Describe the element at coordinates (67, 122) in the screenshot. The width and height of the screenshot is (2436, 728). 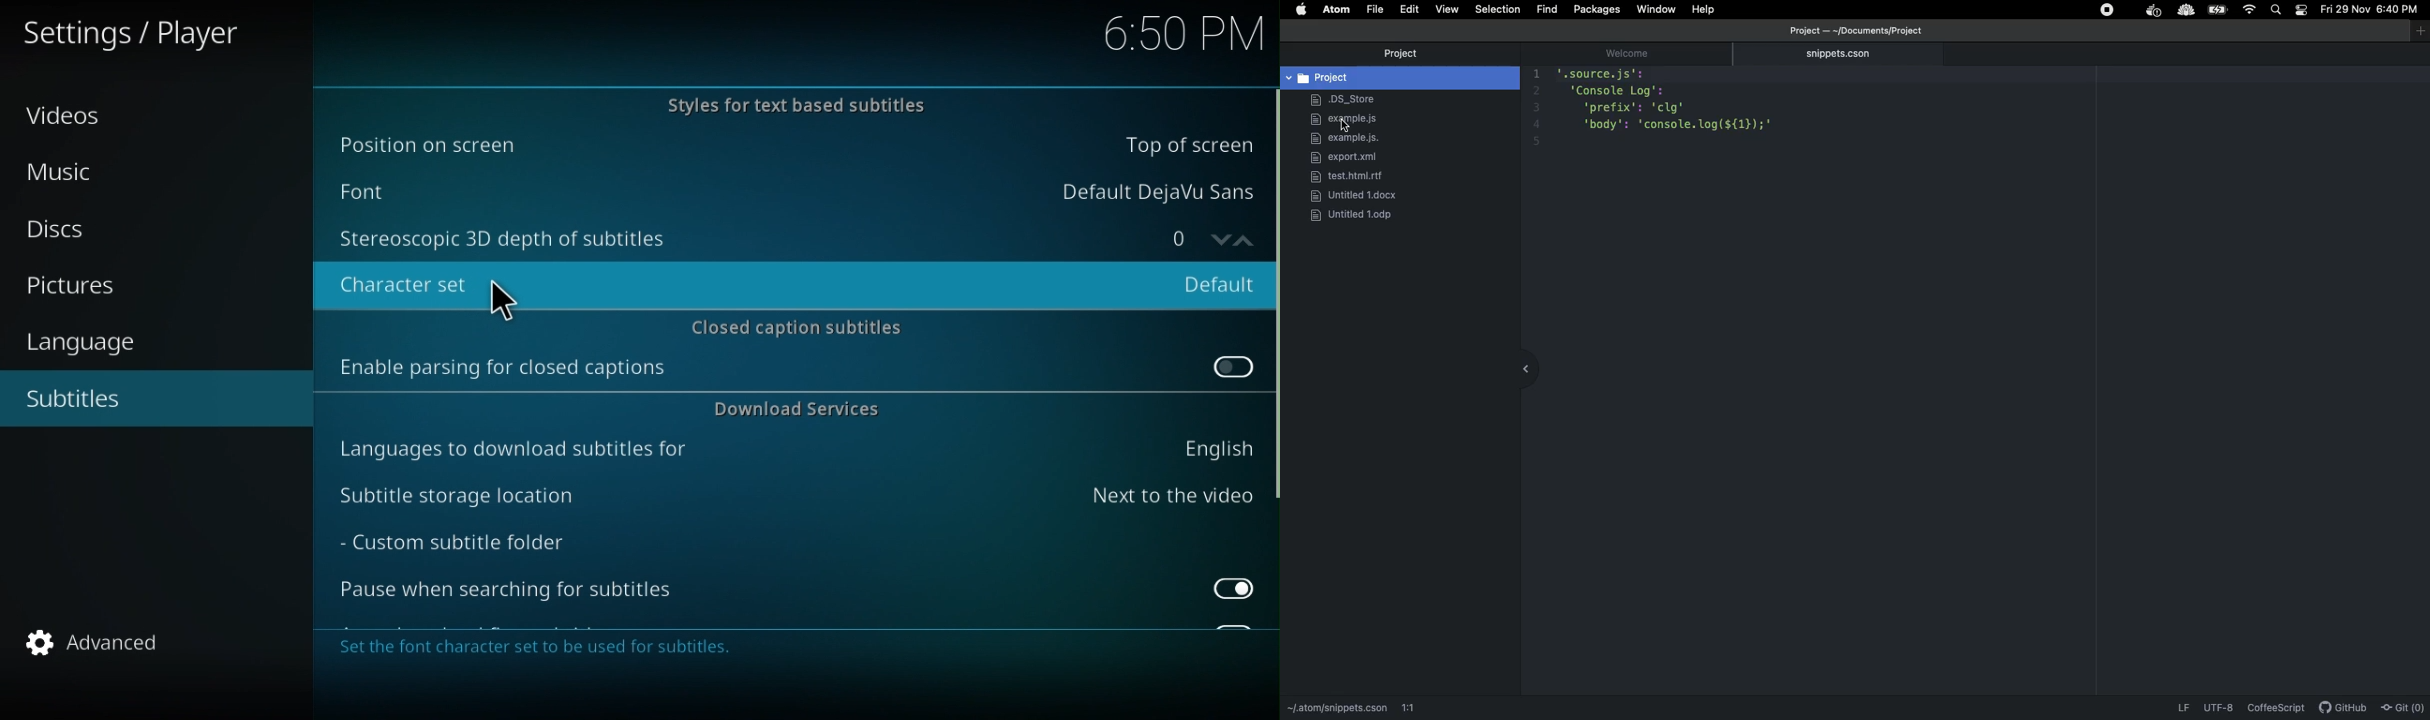
I see `Video` at that location.